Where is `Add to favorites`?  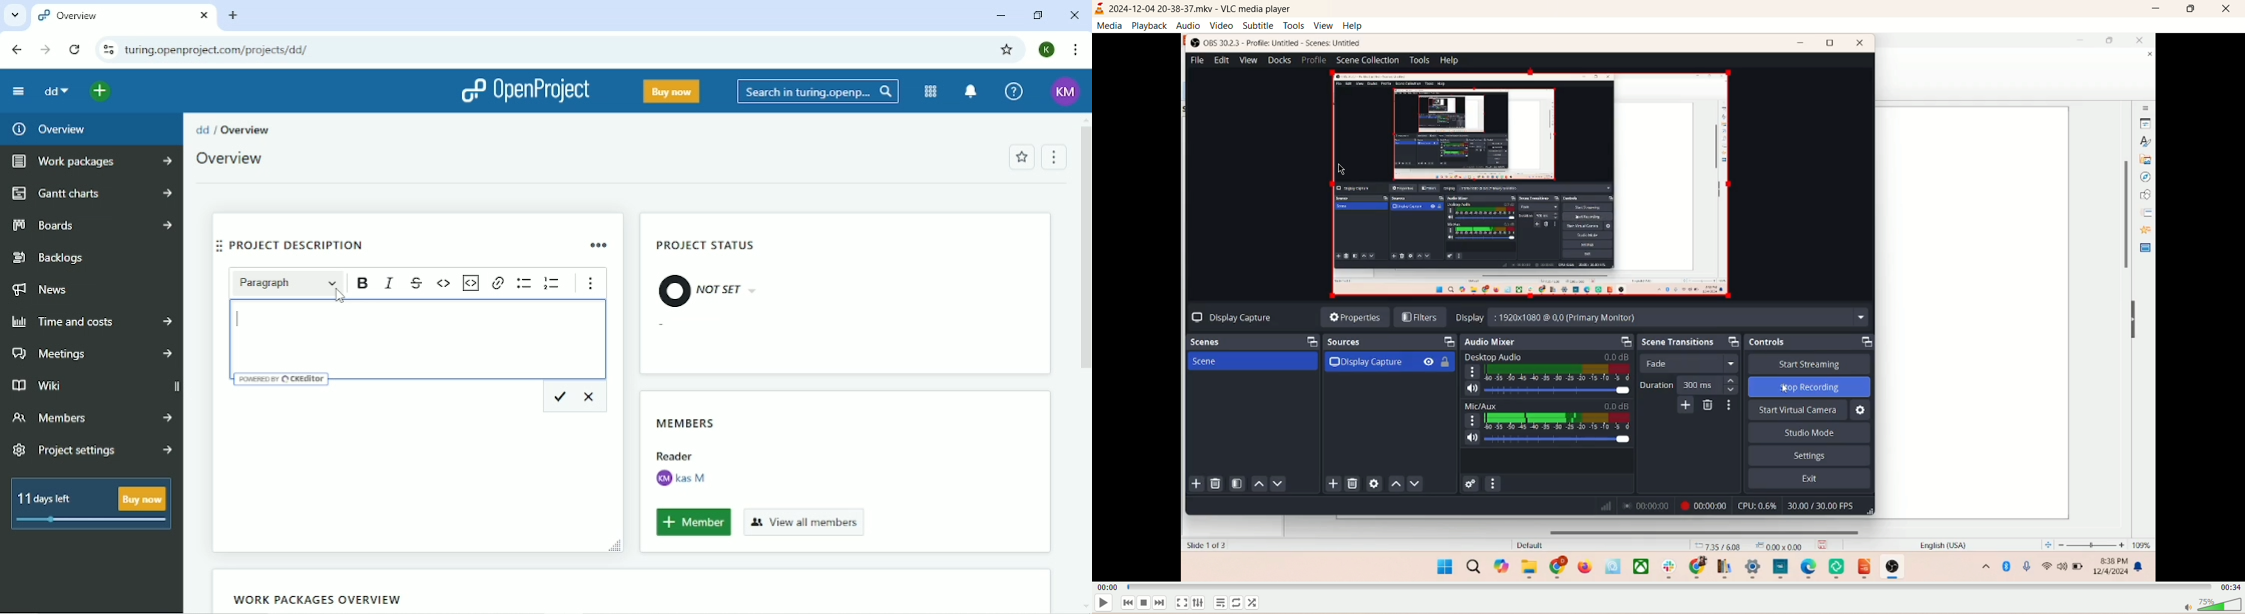 Add to favorites is located at coordinates (1021, 157).